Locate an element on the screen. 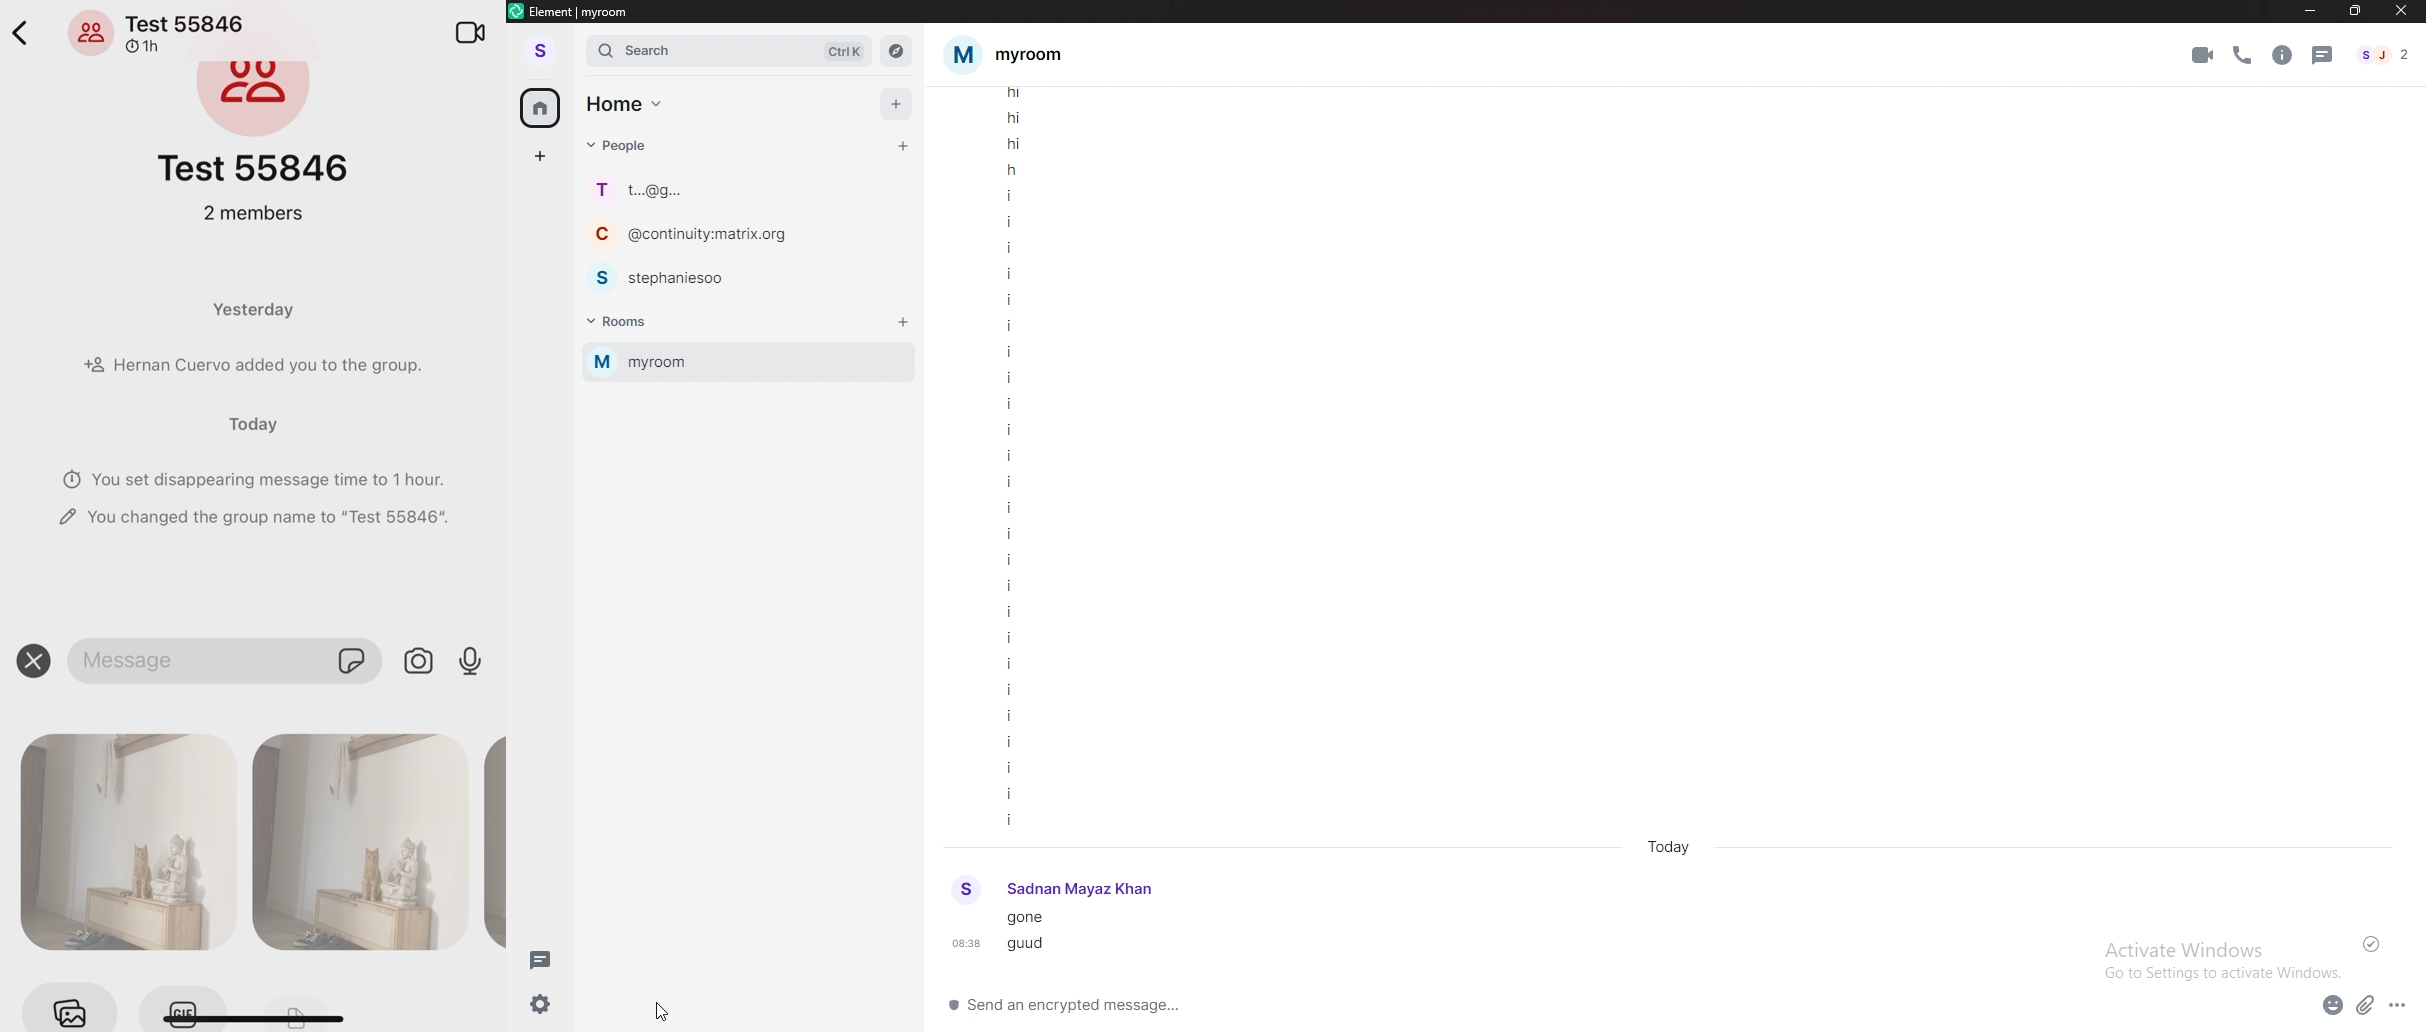 The height and width of the screenshot is (1036, 2436). my room is located at coordinates (747, 362).